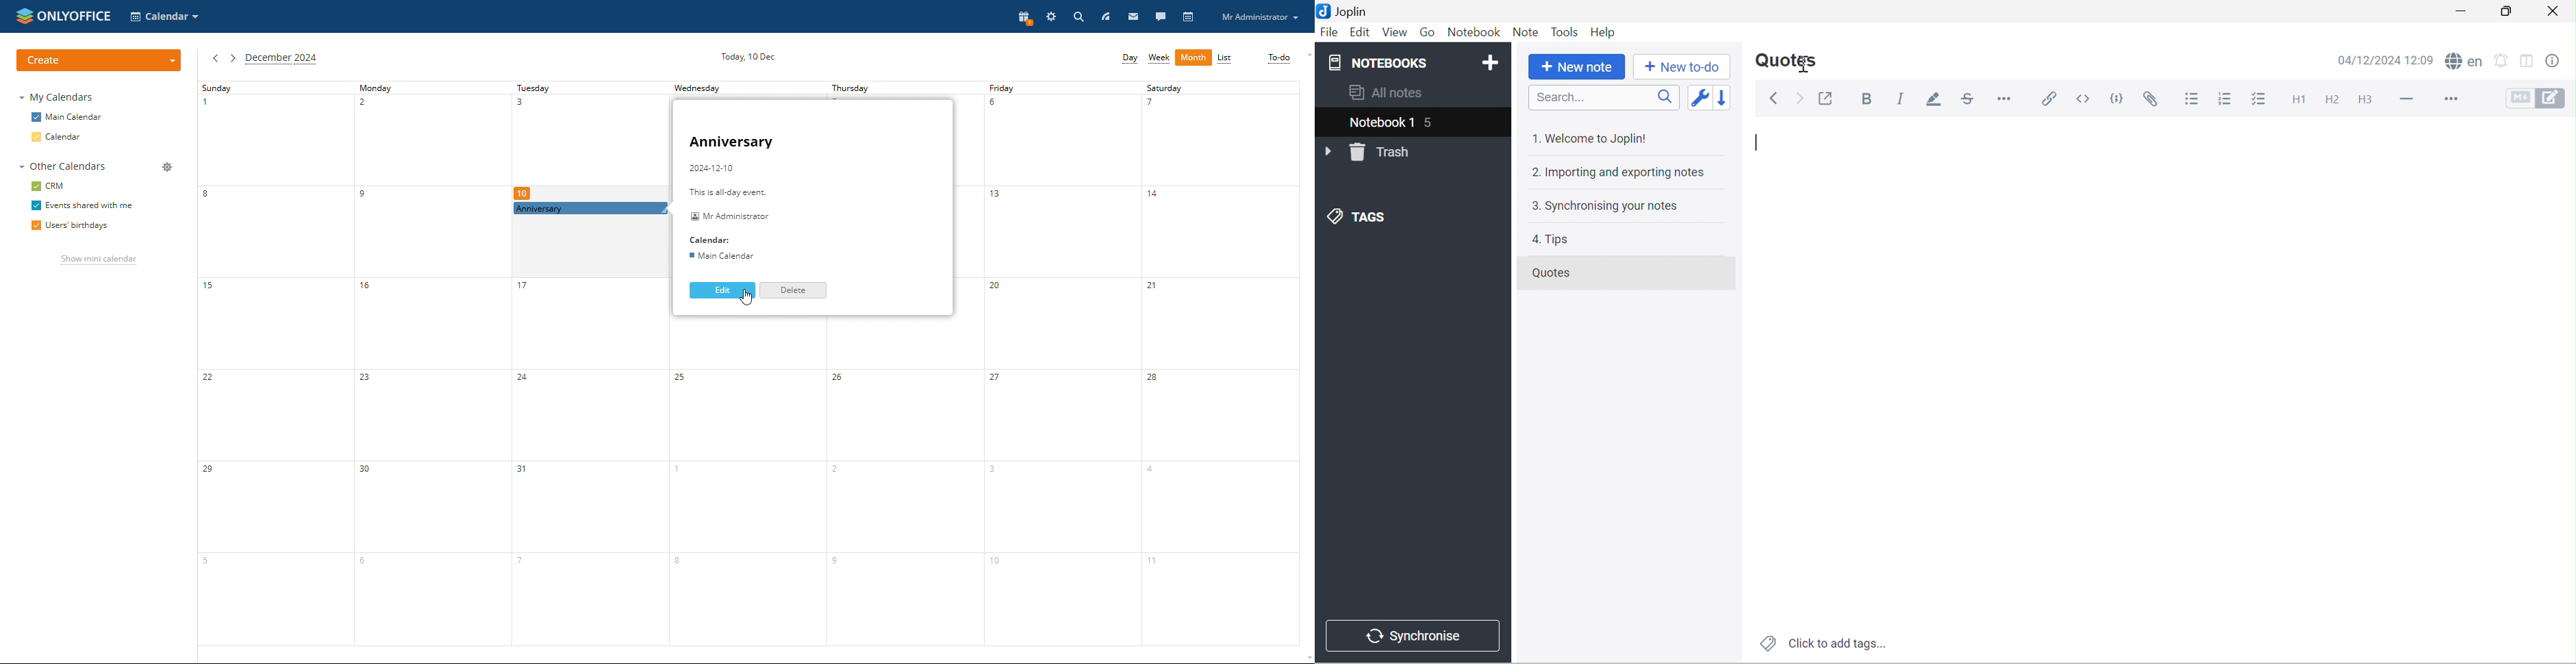 Image resolution: width=2576 pixels, height=672 pixels. Describe the element at coordinates (1360, 34) in the screenshot. I see `Edit` at that location.